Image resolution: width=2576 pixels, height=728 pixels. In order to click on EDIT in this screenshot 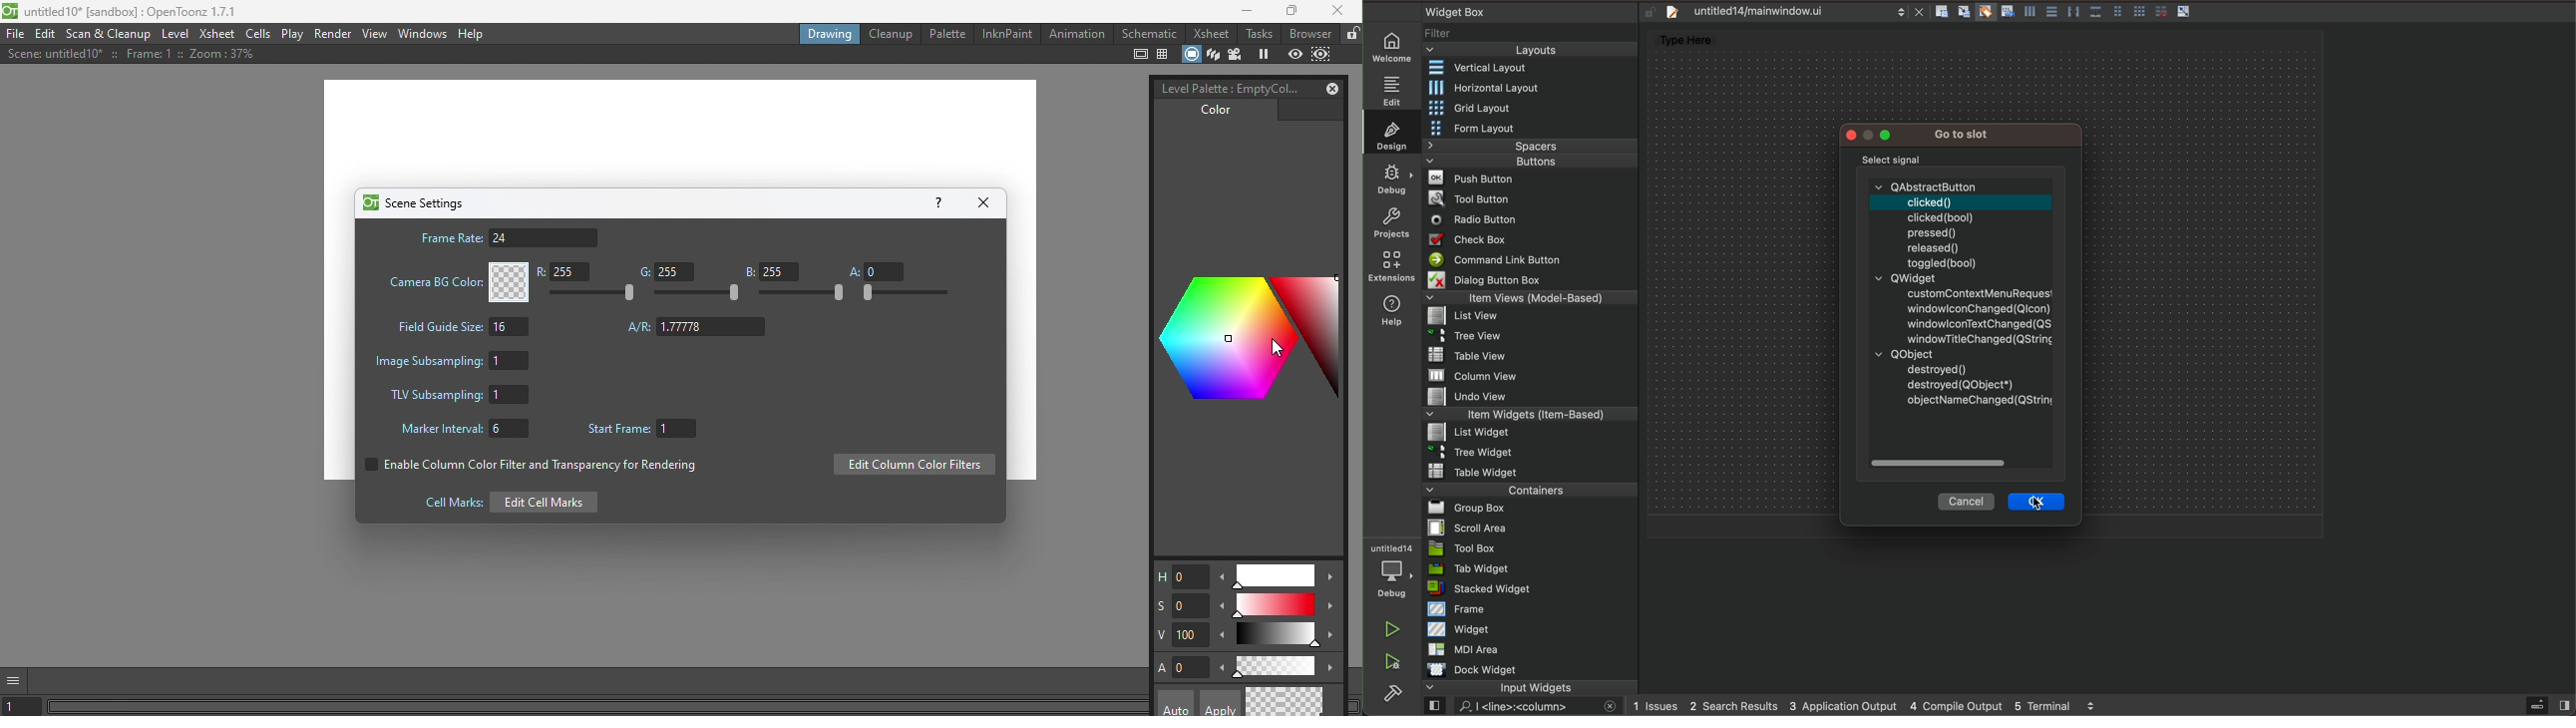, I will do `click(1394, 90)`.